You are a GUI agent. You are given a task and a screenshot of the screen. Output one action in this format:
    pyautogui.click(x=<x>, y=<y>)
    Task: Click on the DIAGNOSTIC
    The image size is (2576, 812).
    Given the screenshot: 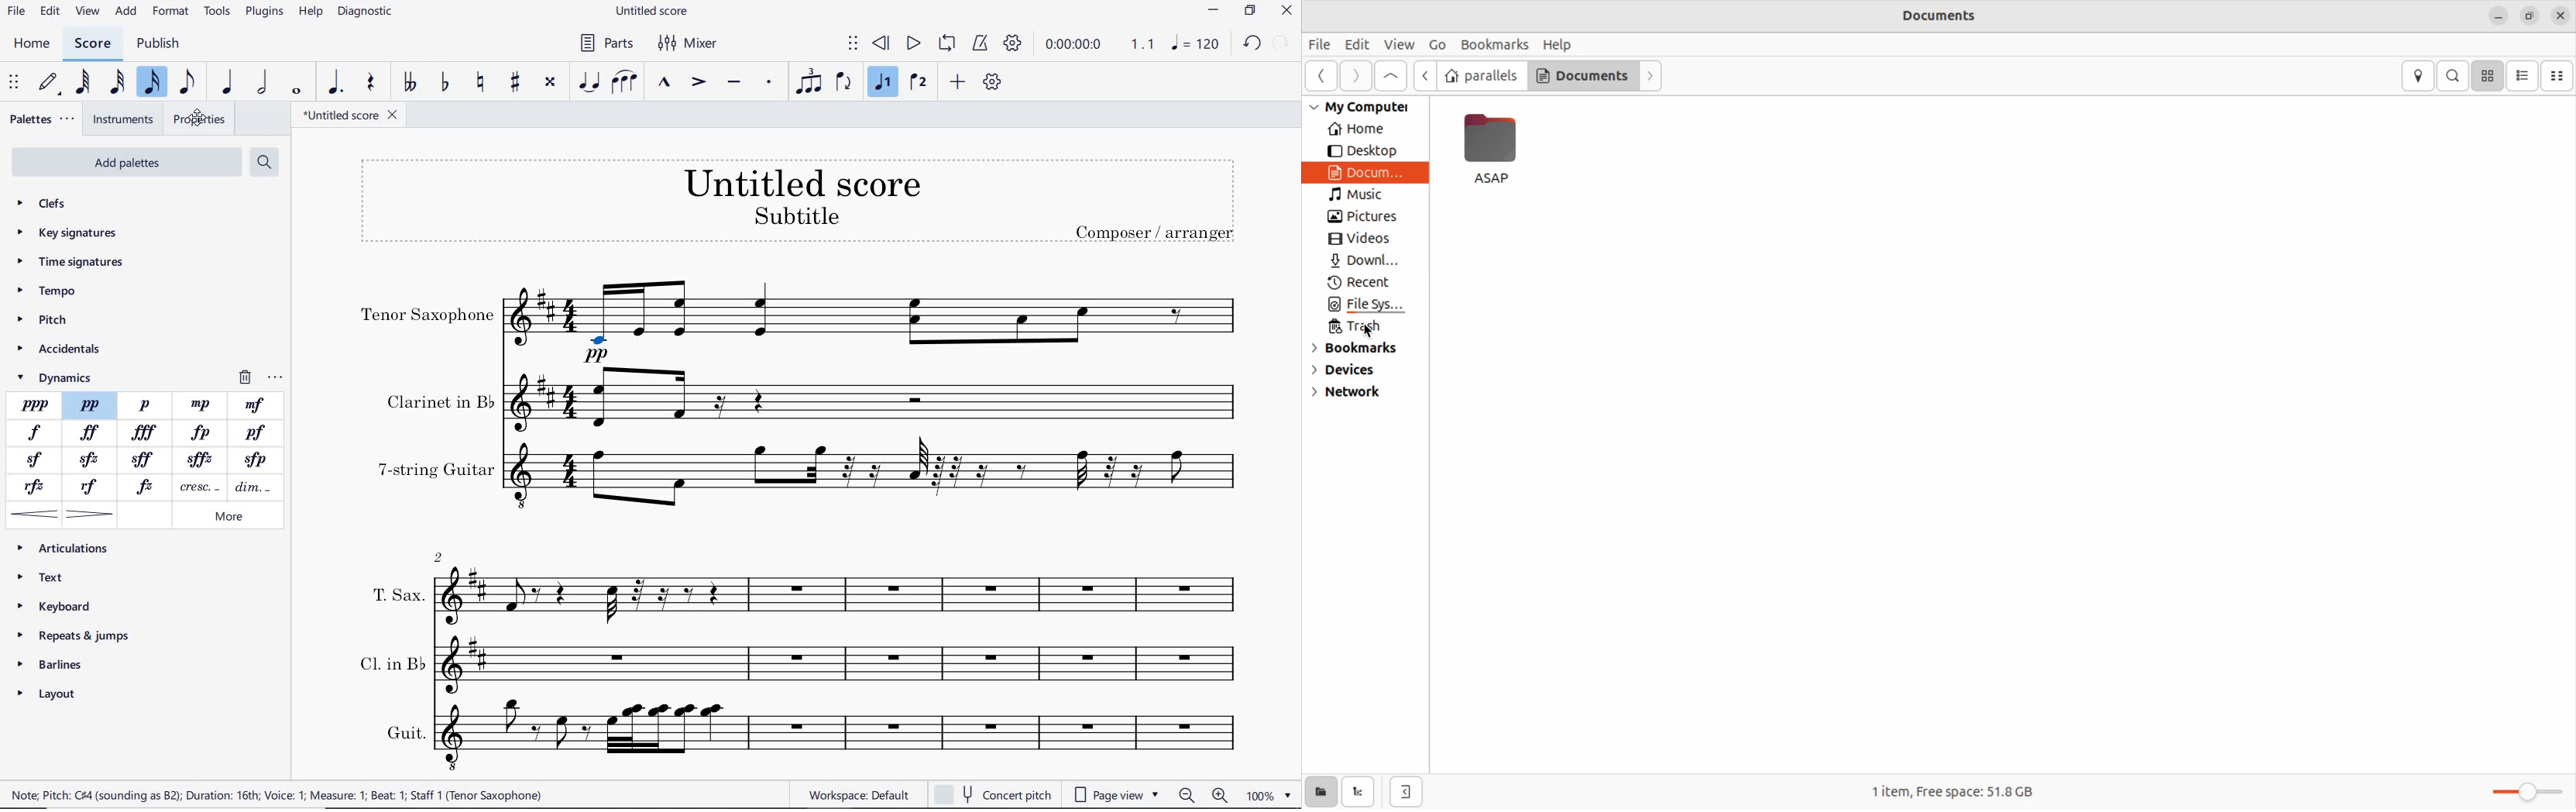 What is the action you would take?
    pyautogui.click(x=366, y=12)
    